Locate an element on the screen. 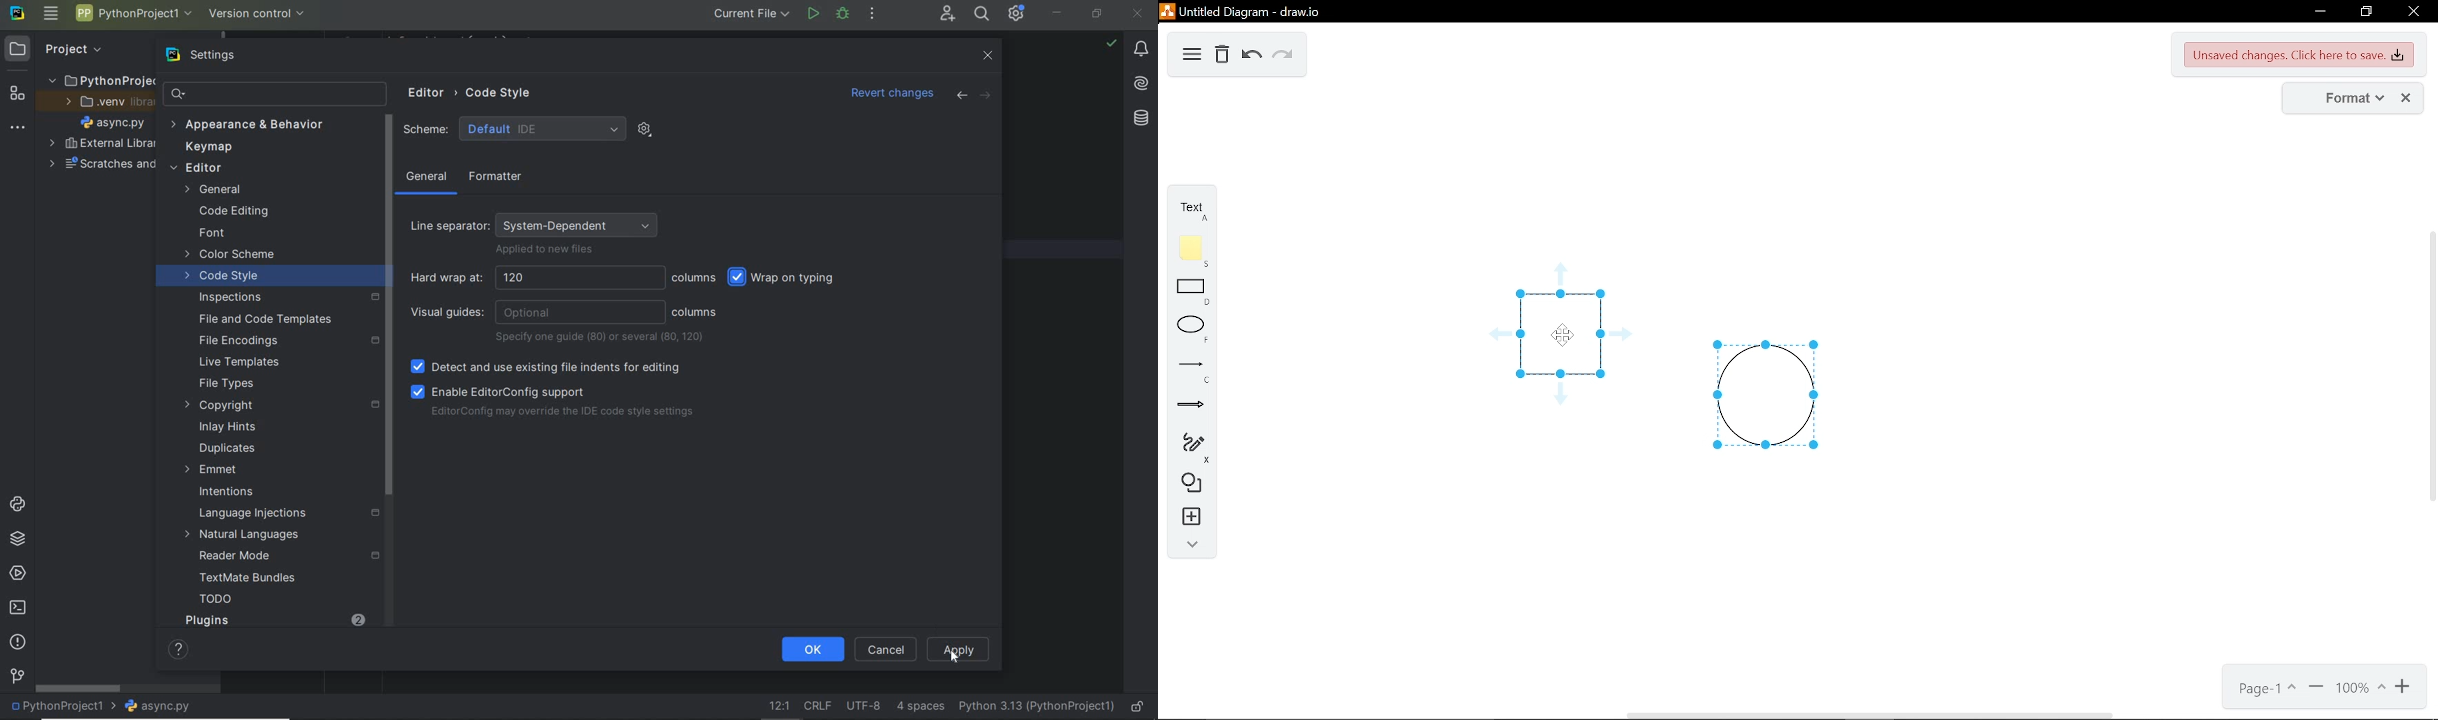 The width and height of the screenshot is (2464, 728). run is located at coordinates (812, 13).